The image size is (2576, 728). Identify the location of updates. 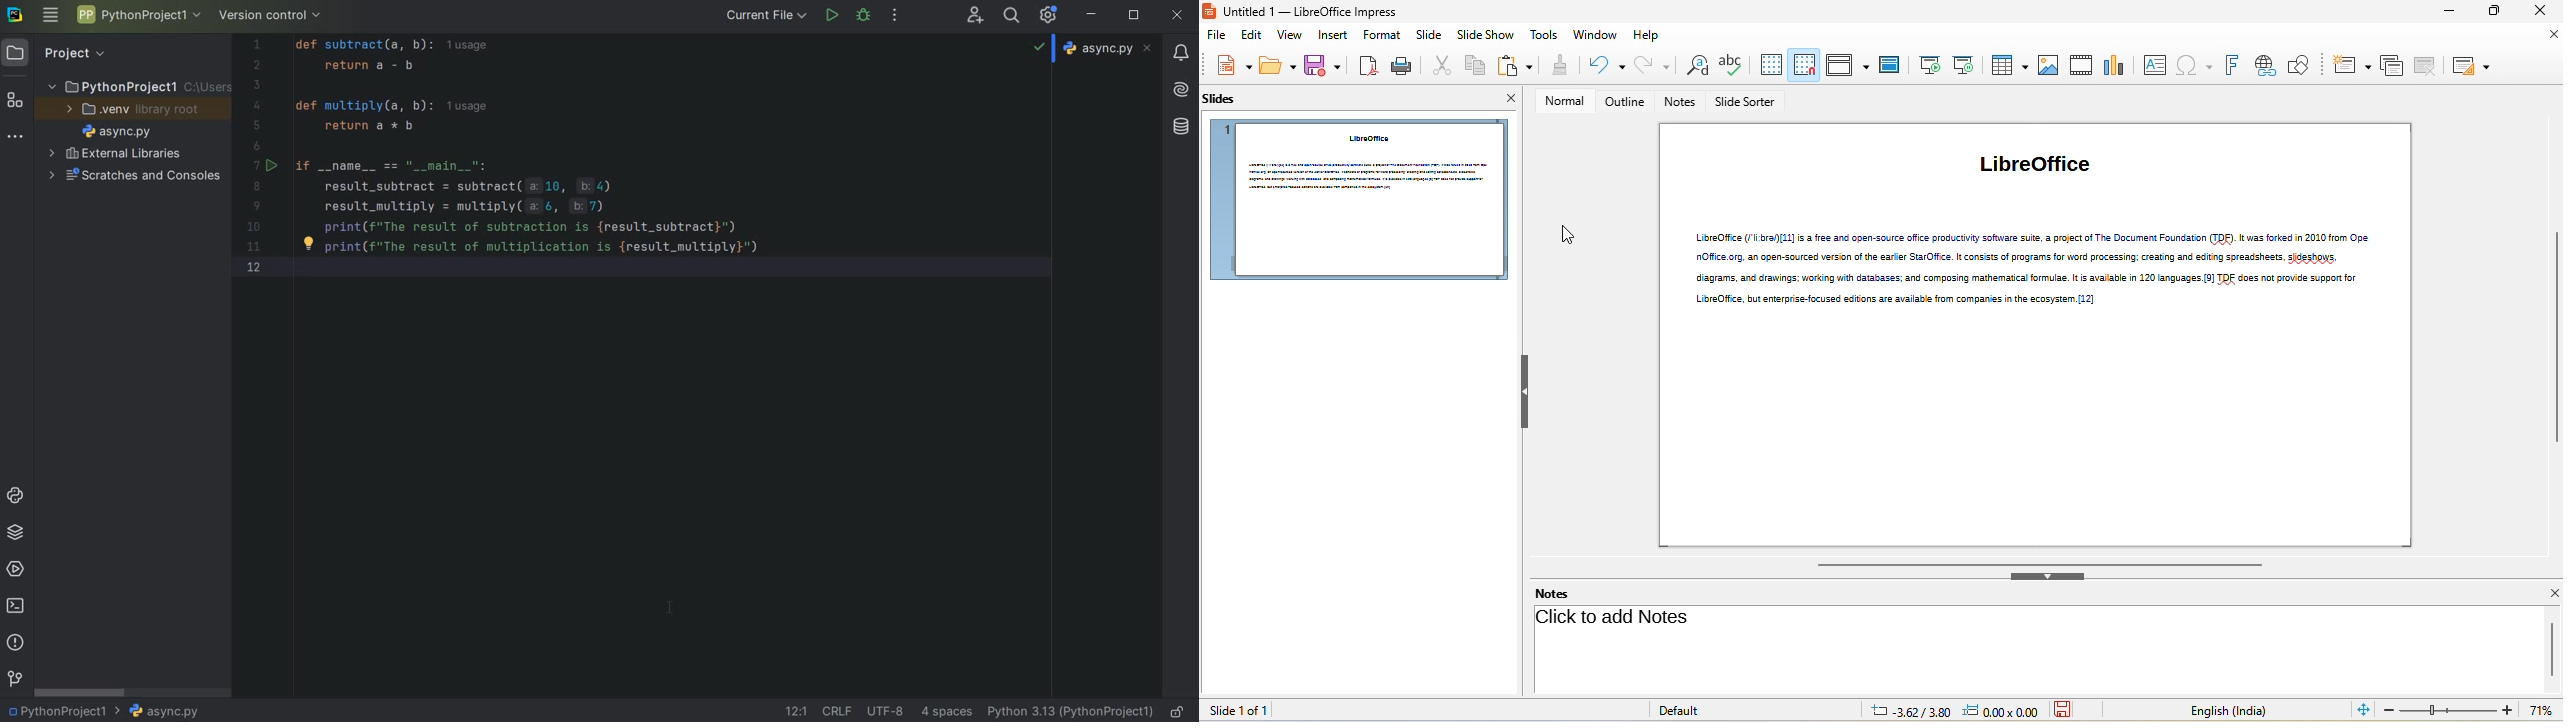
(1182, 51).